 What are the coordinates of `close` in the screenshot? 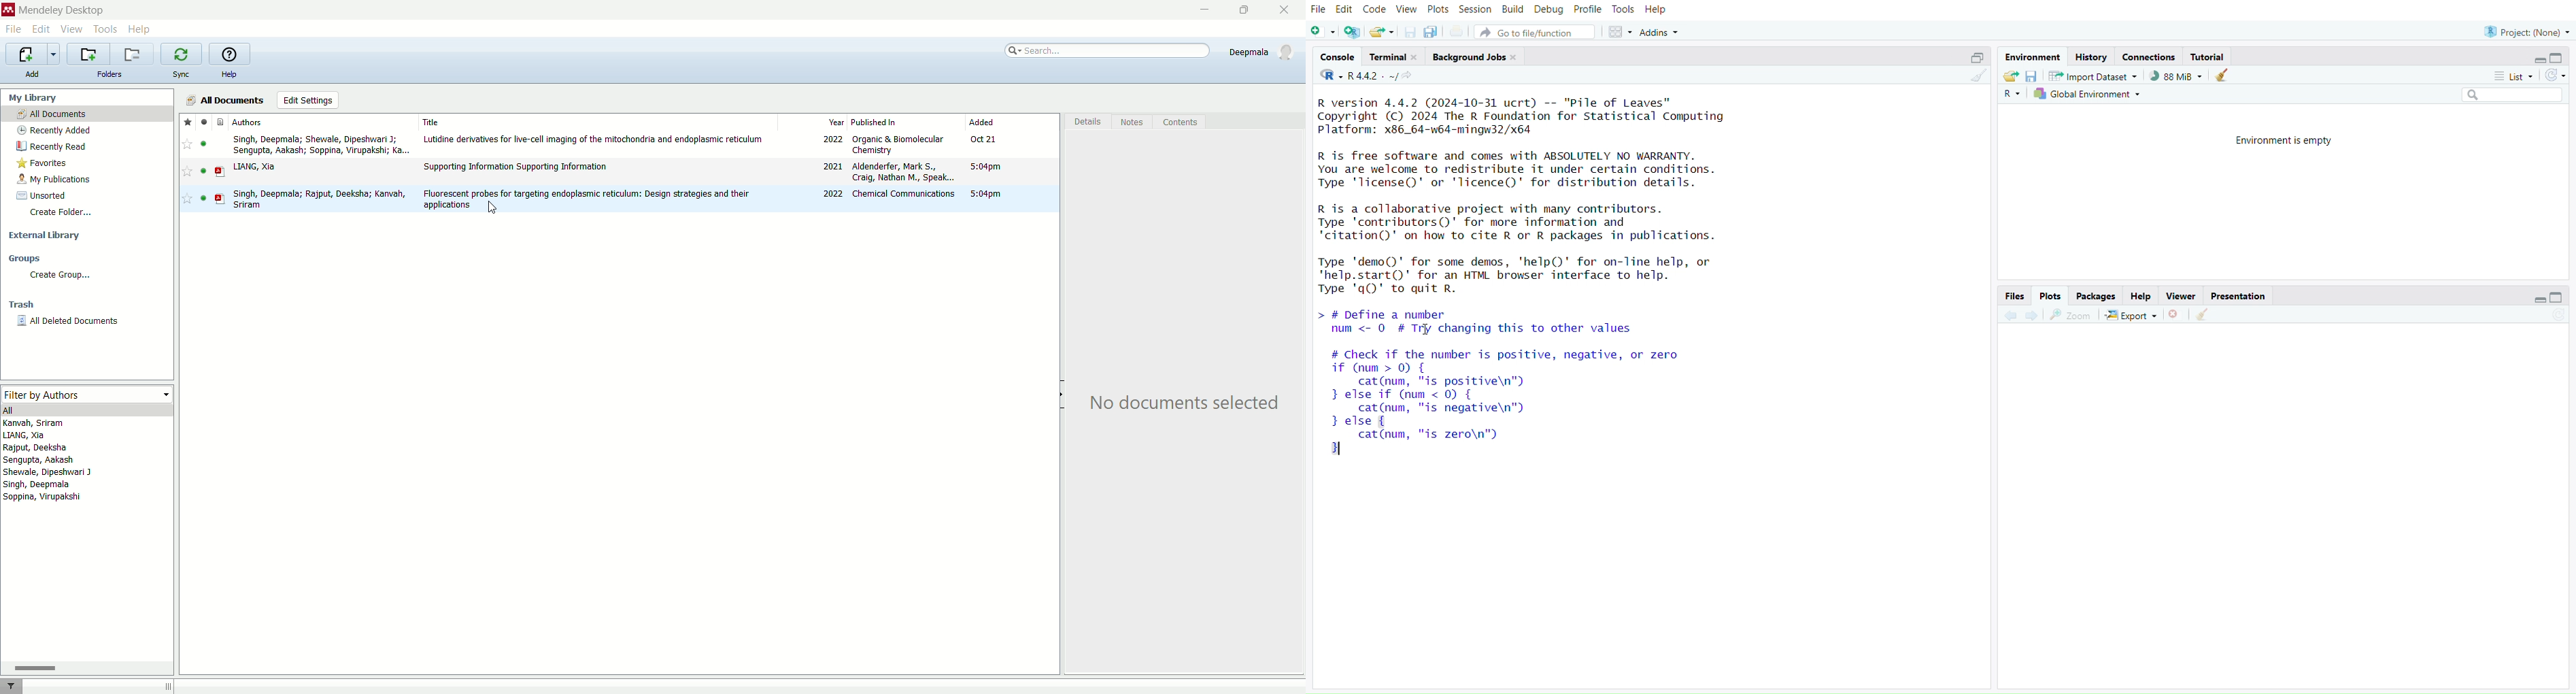 It's located at (1284, 10).